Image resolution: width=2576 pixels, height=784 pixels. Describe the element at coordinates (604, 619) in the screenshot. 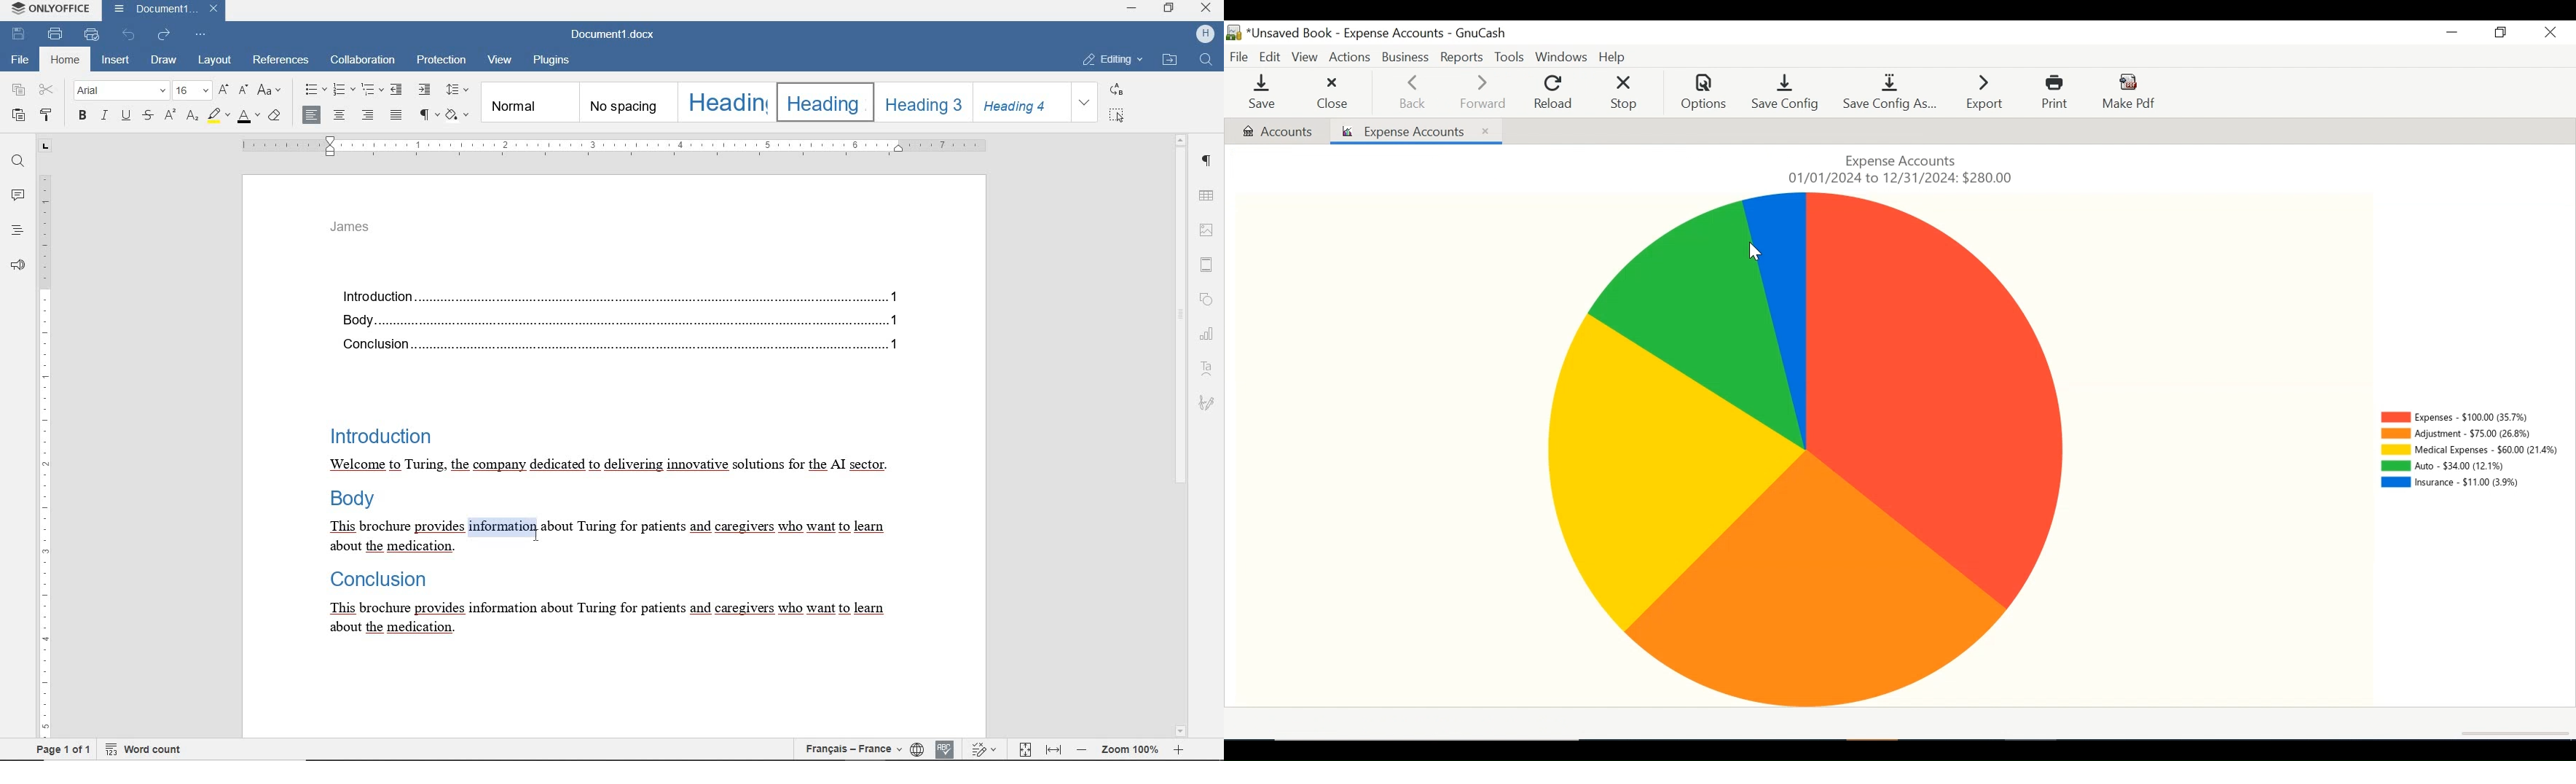

I see `This brochure provides information about Turing for patients and caregivers who want to learn
about the medication.` at that location.